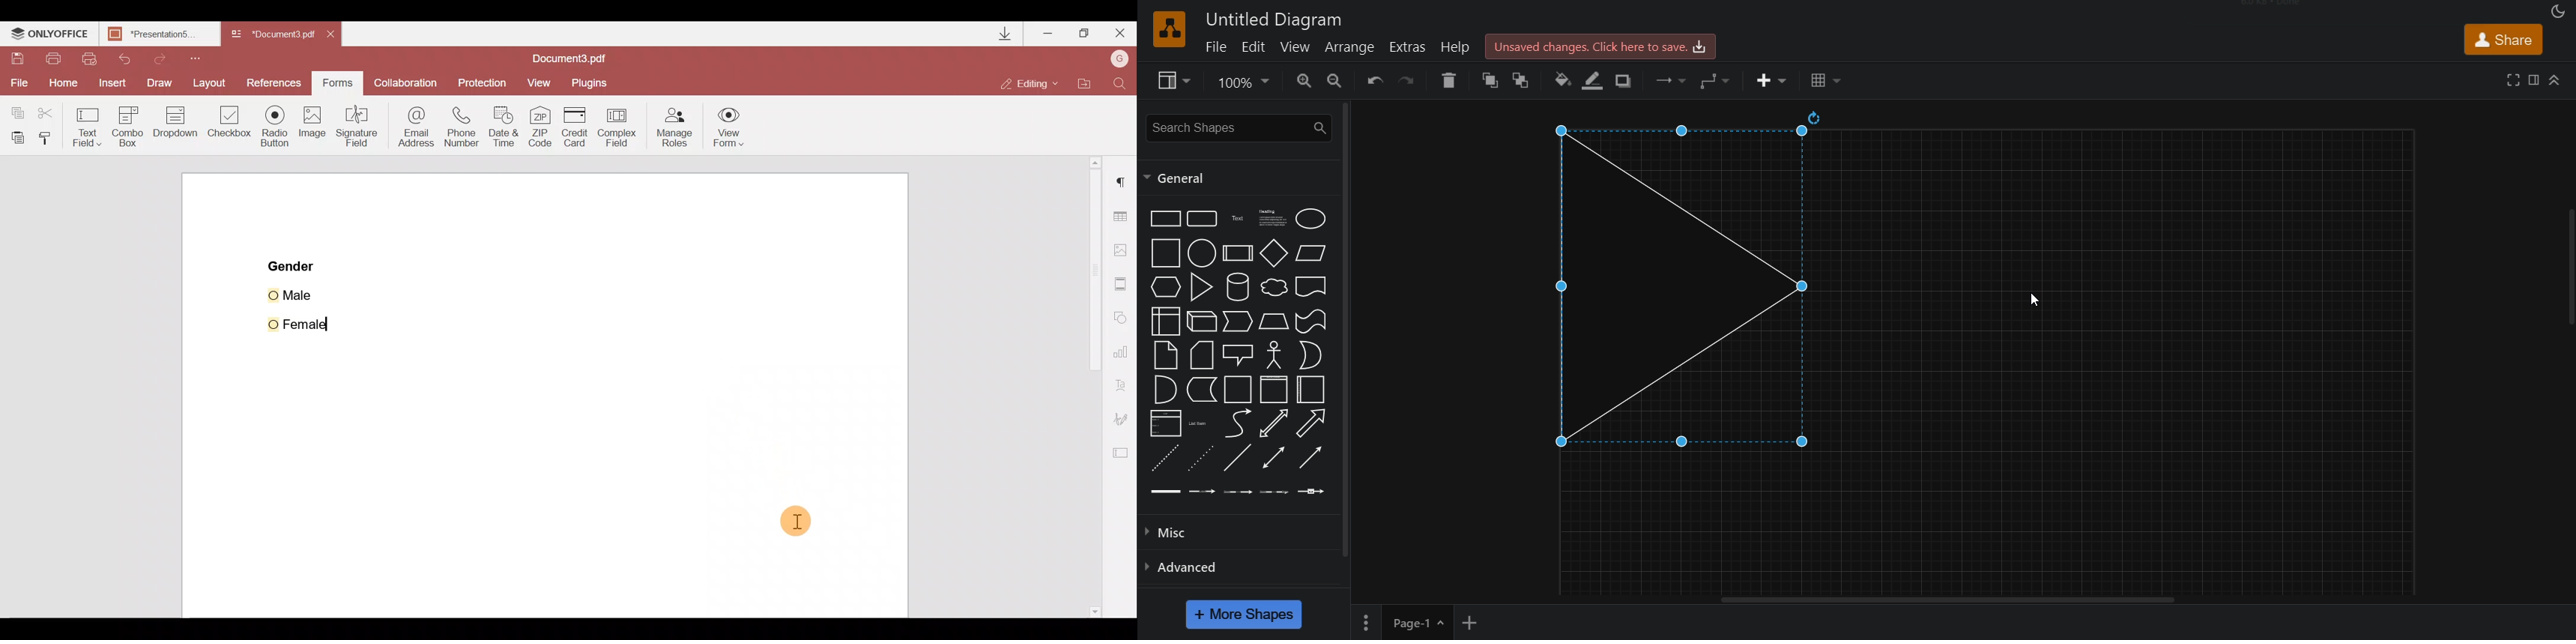 Image resolution: width=2576 pixels, height=644 pixels. I want to click on logo, so click(1167, 28).